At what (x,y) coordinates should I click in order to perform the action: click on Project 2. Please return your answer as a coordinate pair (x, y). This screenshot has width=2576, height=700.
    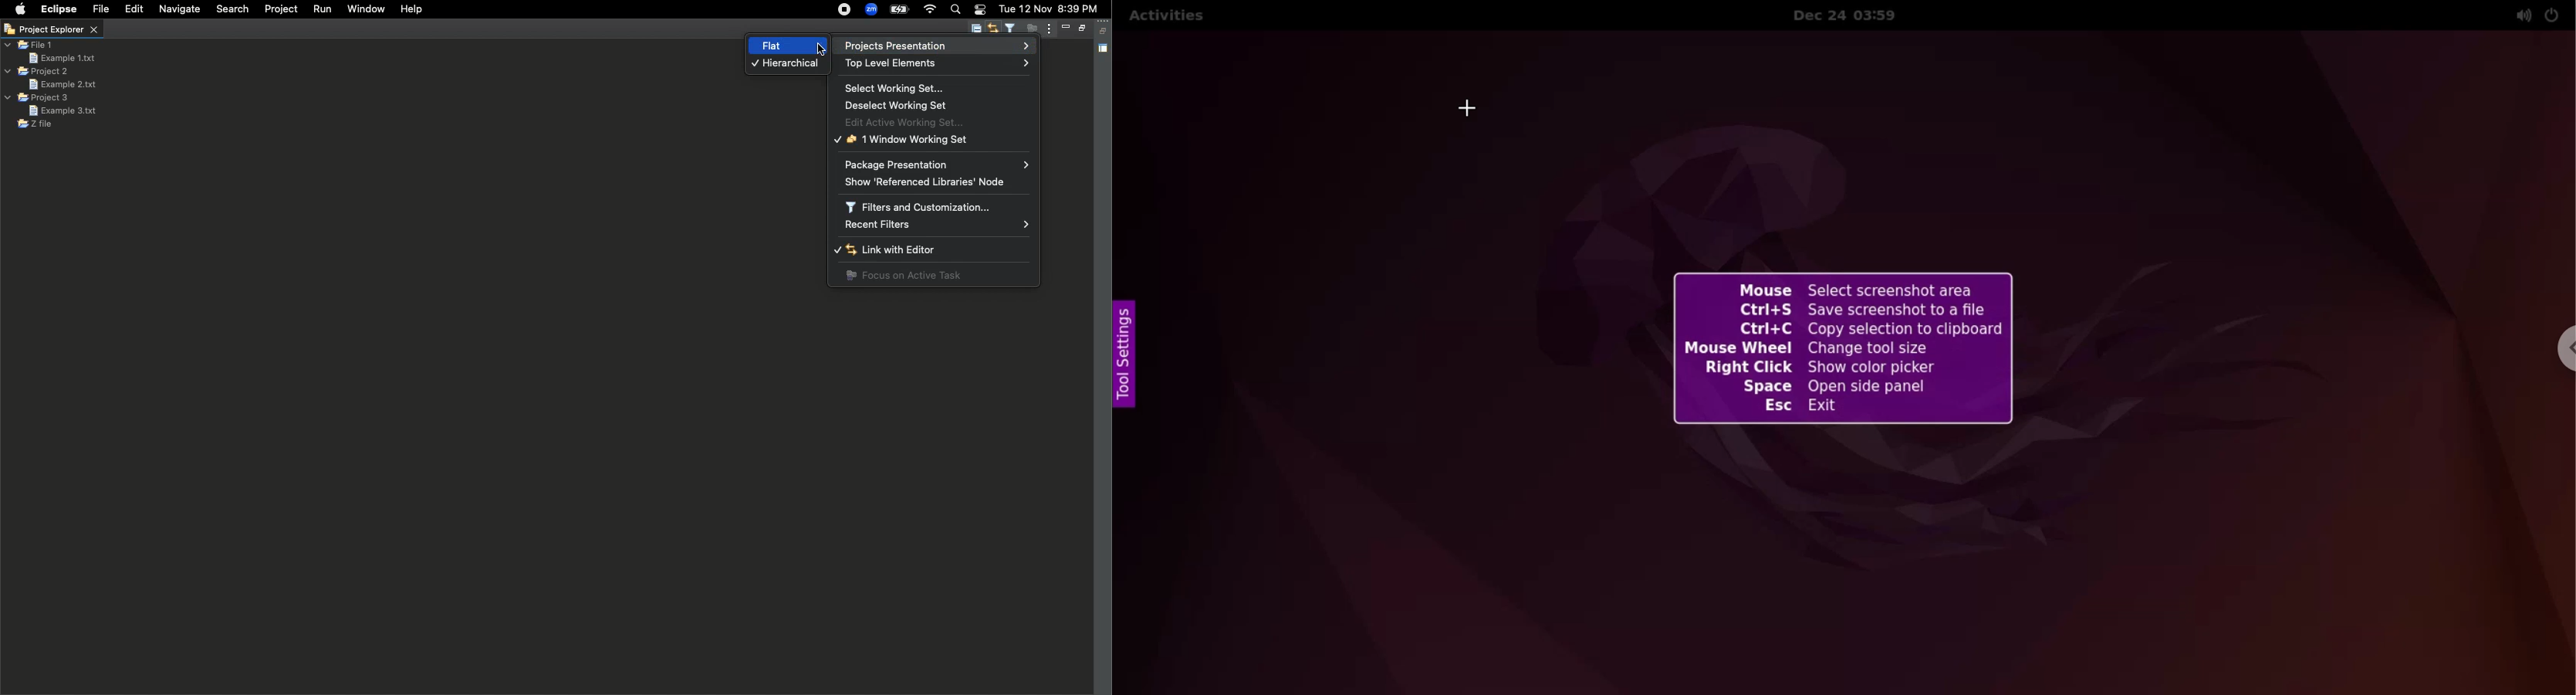
    Looking at the image, I should click on (37, 71).